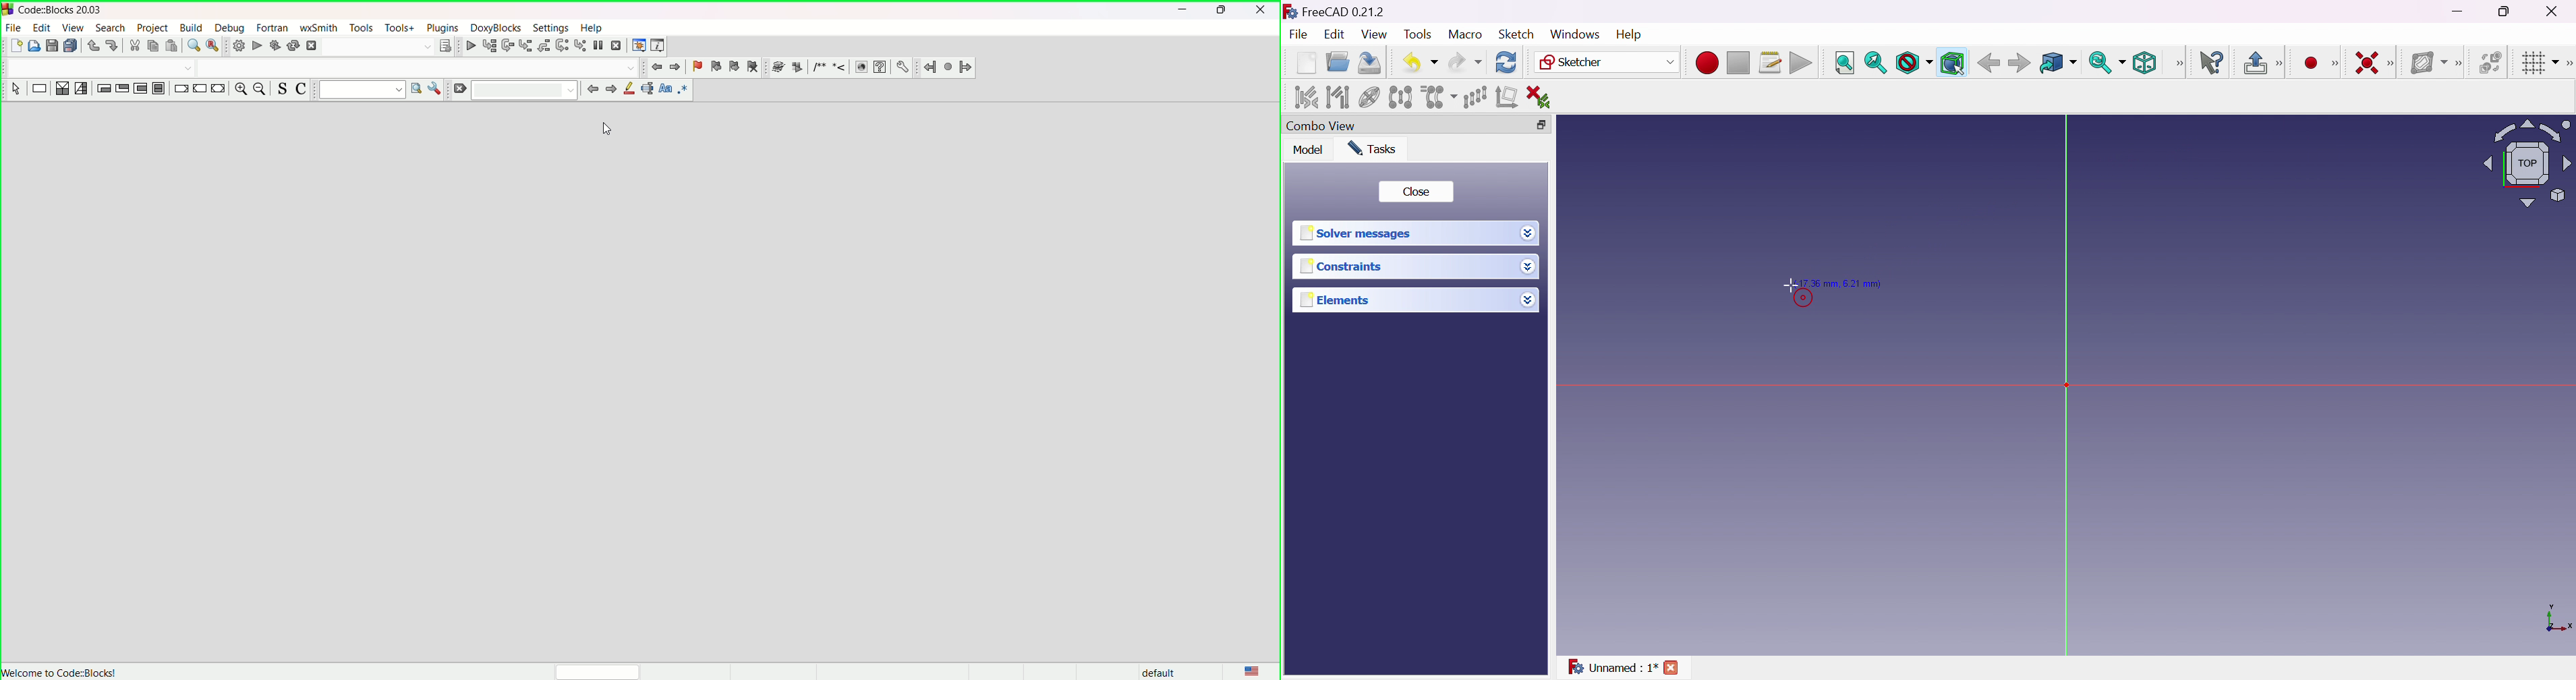  Describe the element at coordinates (35, 47) in the screenshot. I see `open` at that location.